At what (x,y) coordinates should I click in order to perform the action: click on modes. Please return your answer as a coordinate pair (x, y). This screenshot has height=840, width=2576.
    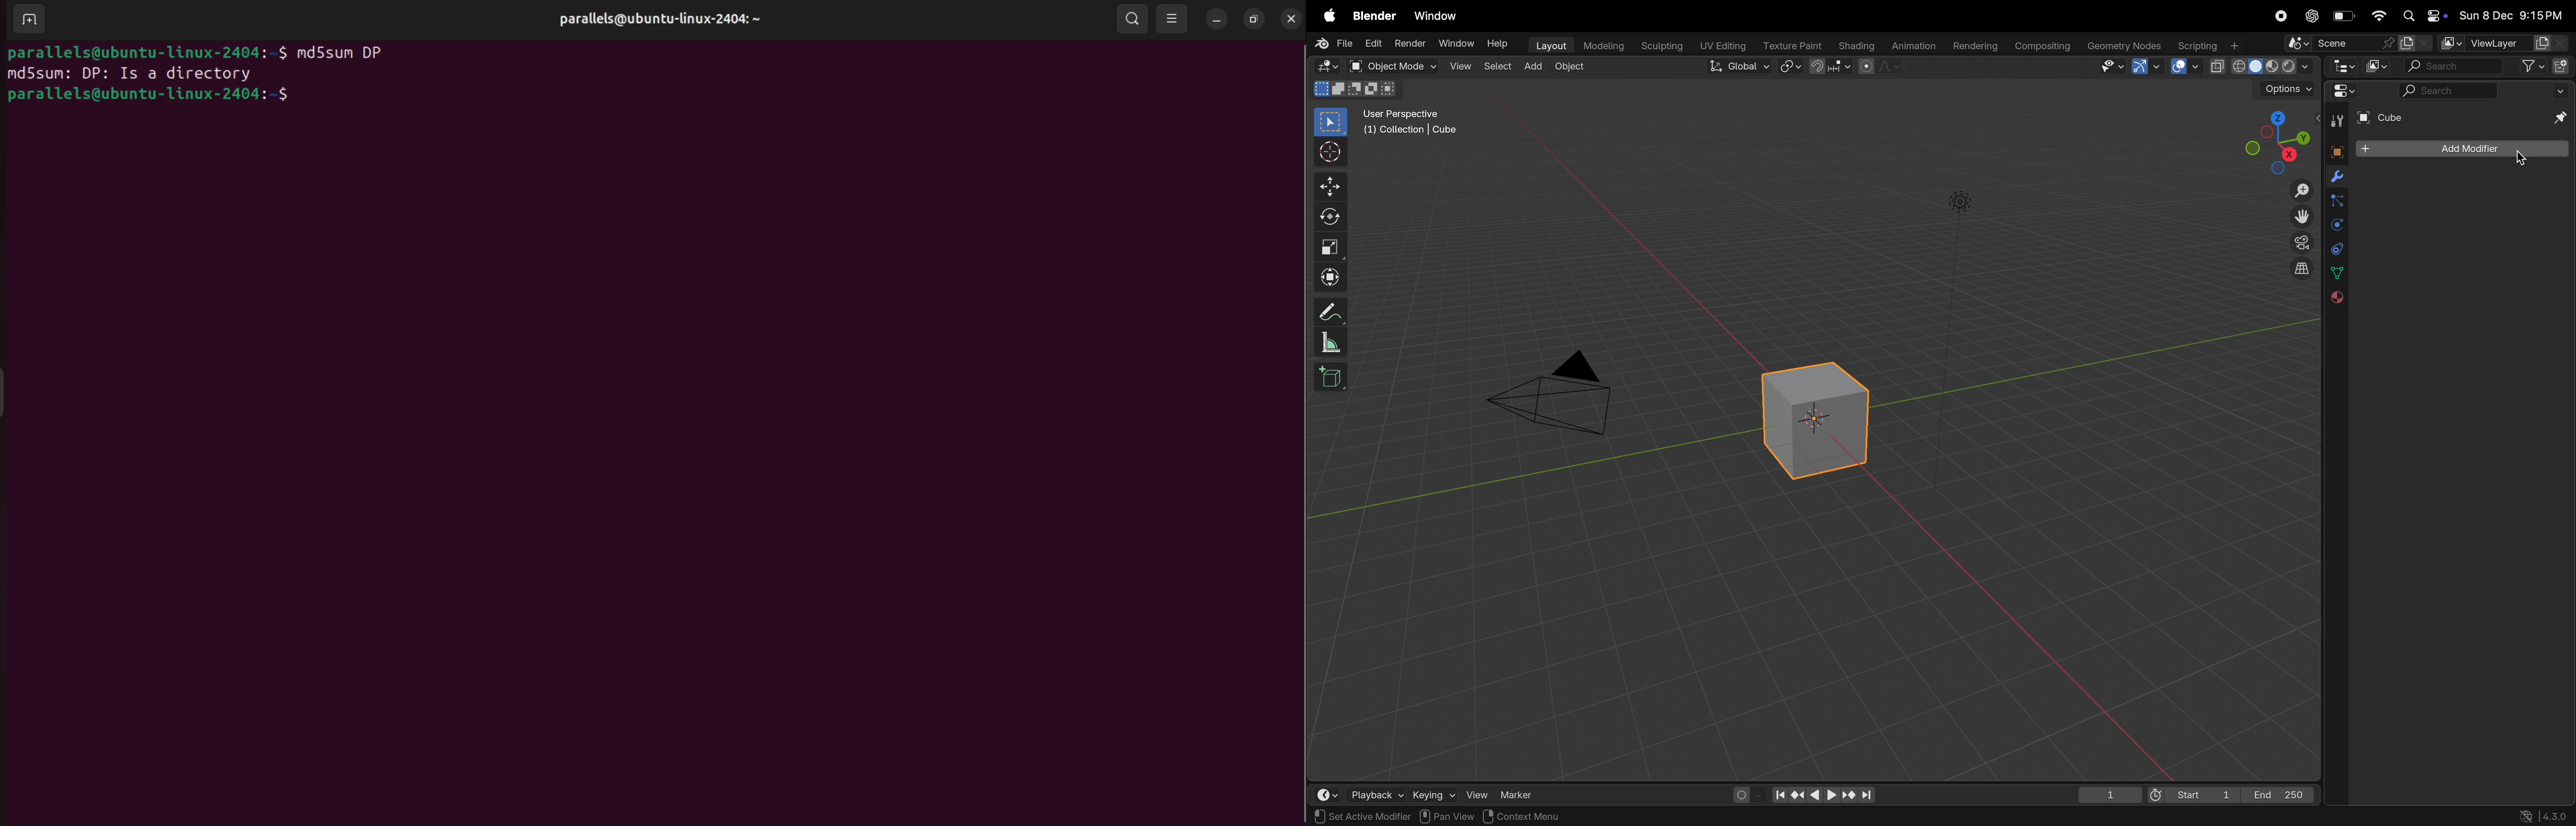
    Looking at the image, I should click on (1355, 89).